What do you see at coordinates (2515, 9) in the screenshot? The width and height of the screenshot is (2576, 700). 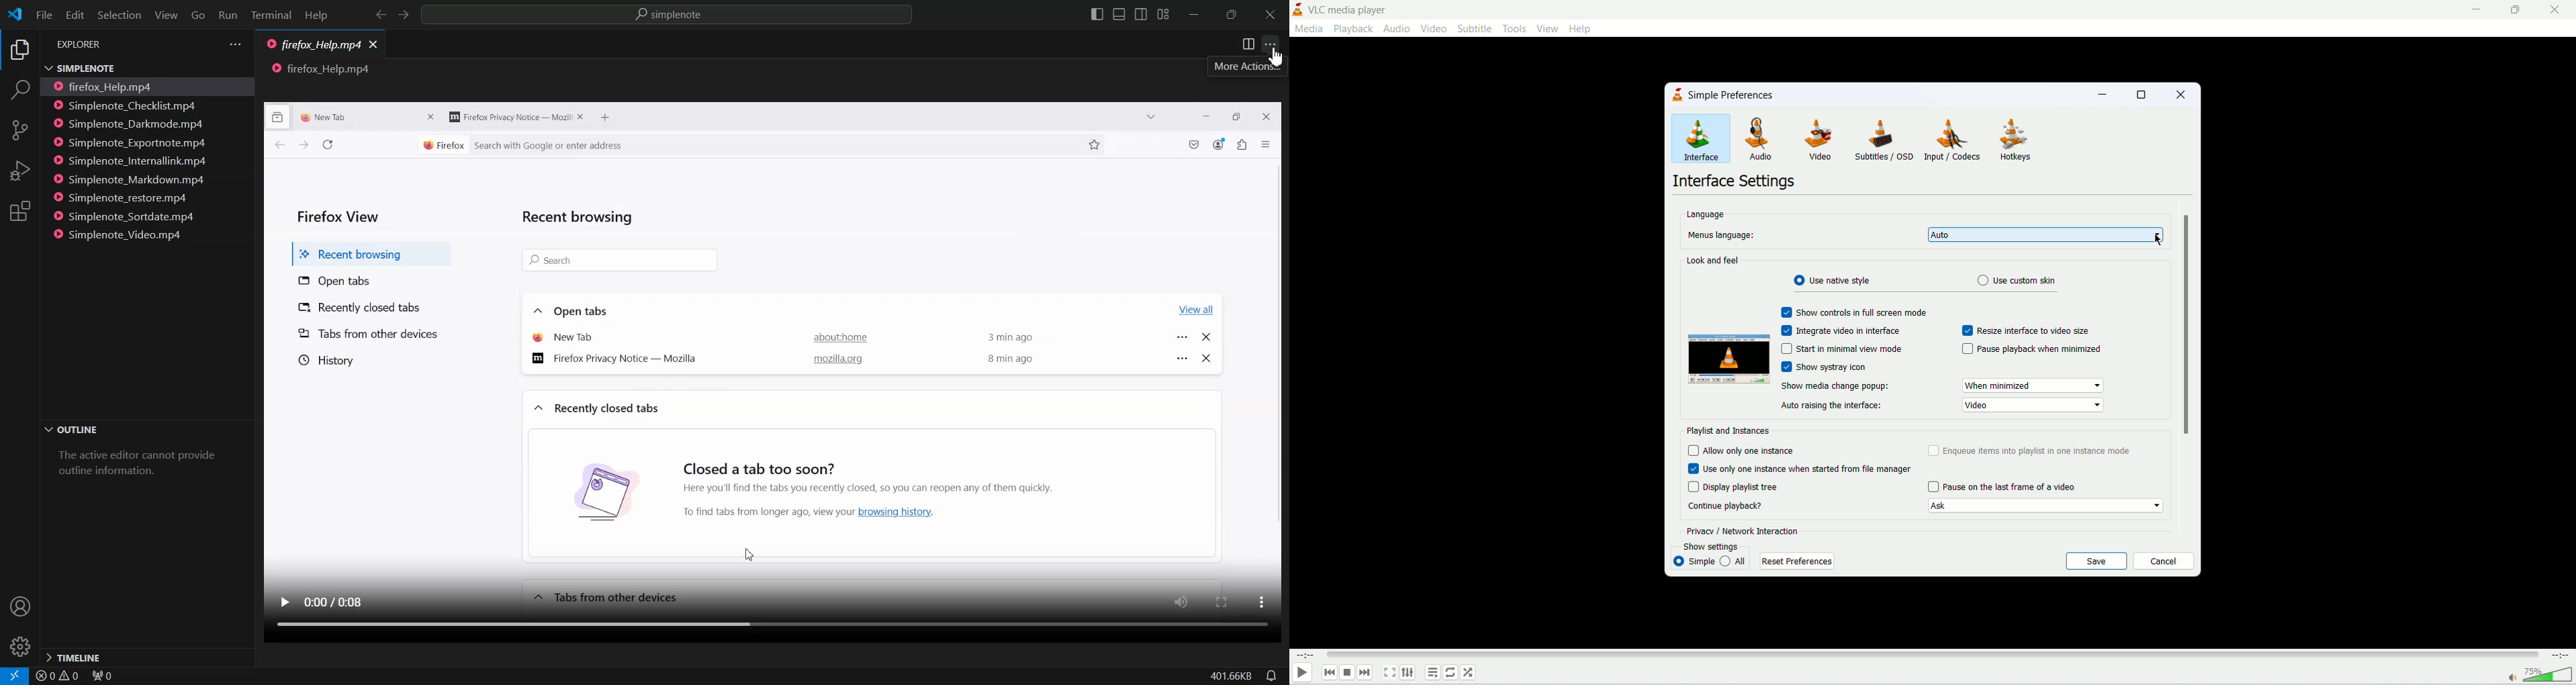 I see `maximize` at bounding box center [2515, 9].